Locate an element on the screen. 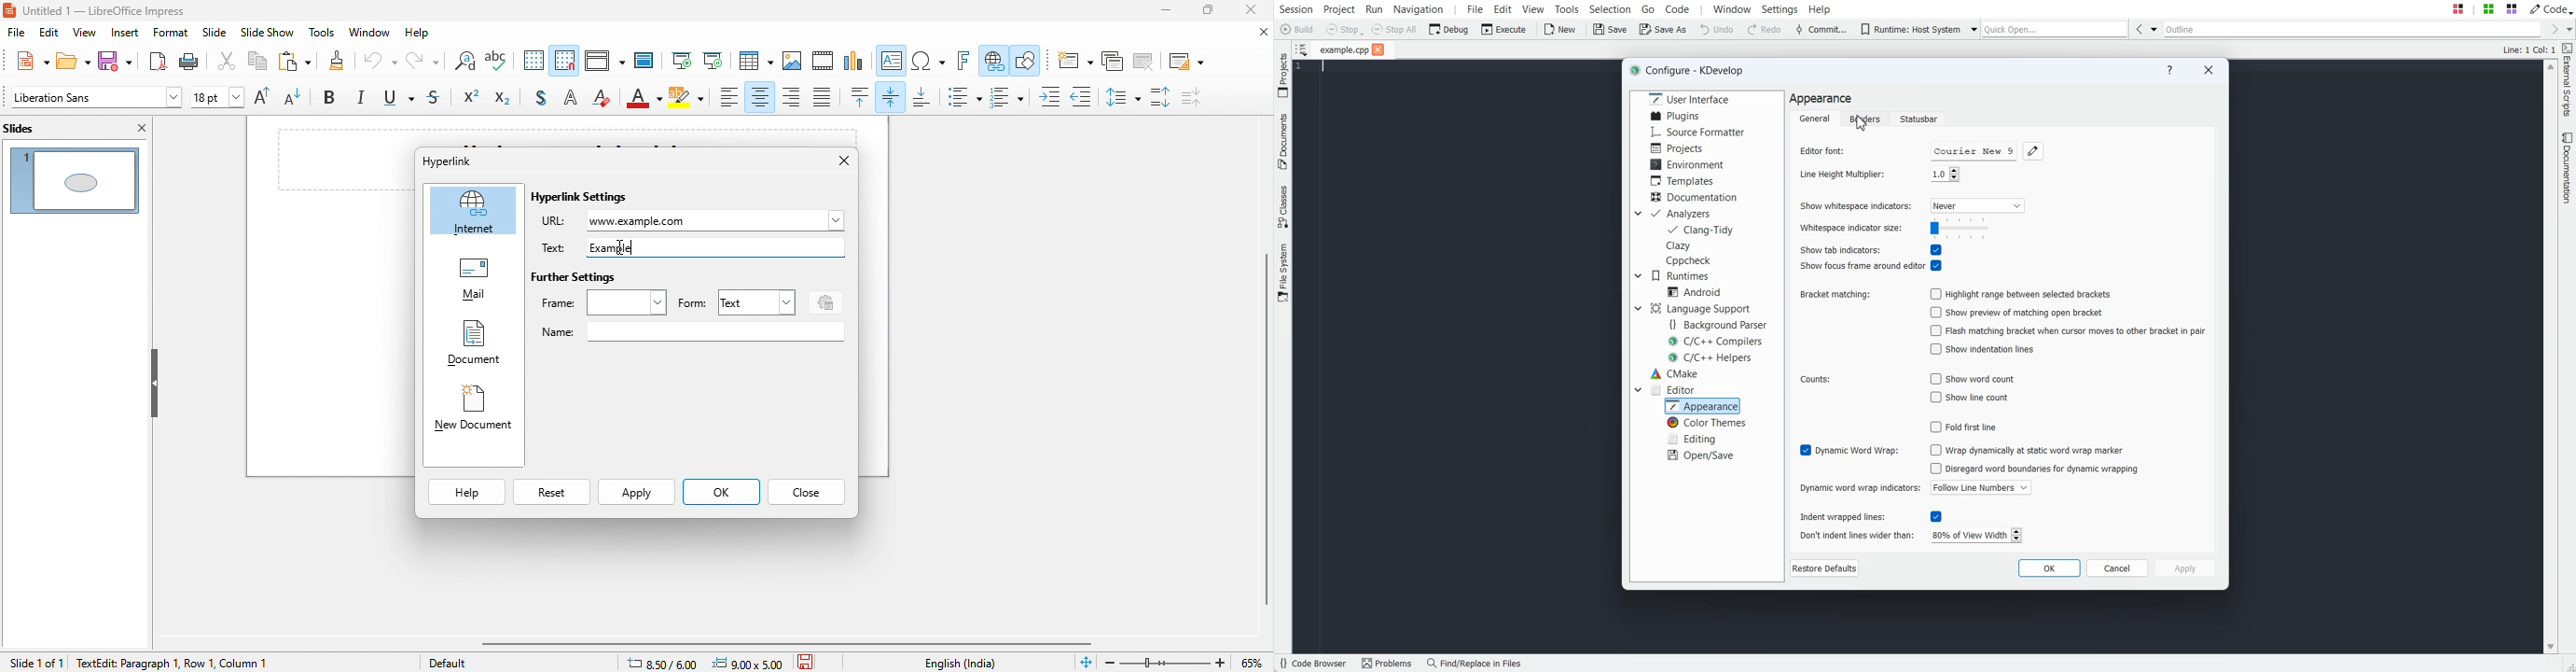  font color is located at coordinates (644, 100).